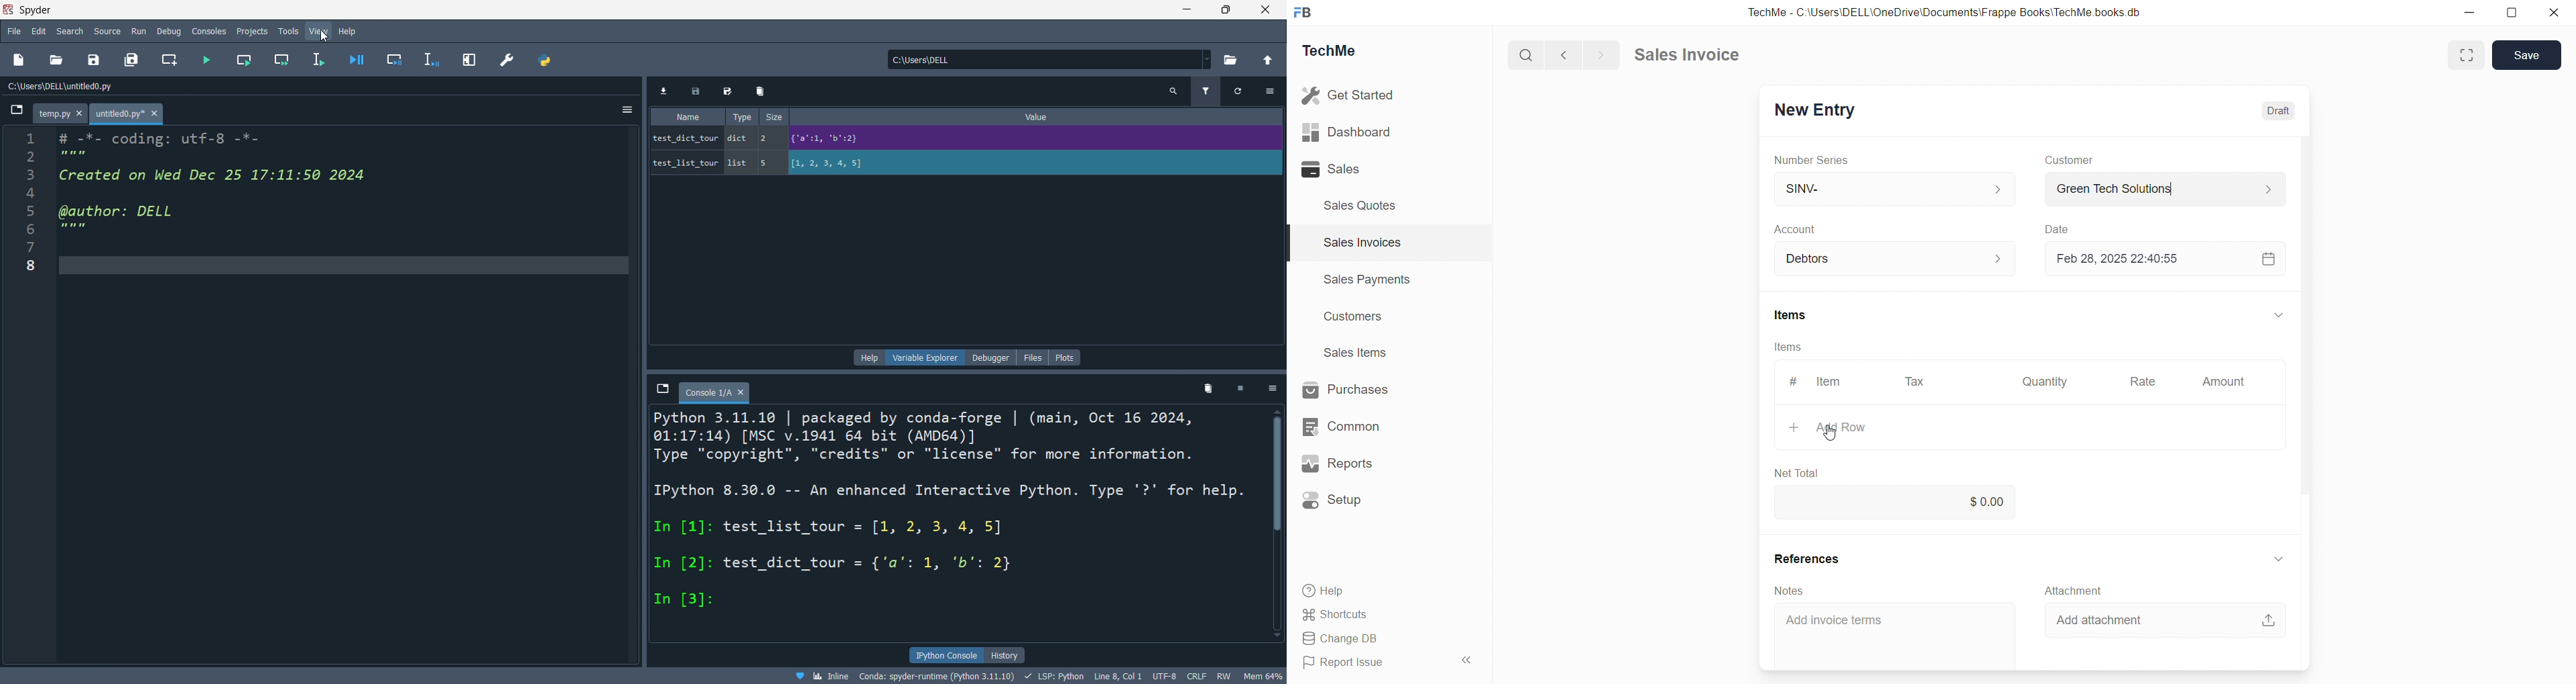 The height and width of the screenshot is (700, 2576). Describe the element at coordinates (1361, 242) in the screenshot. I see `Sales invoices` at that location.